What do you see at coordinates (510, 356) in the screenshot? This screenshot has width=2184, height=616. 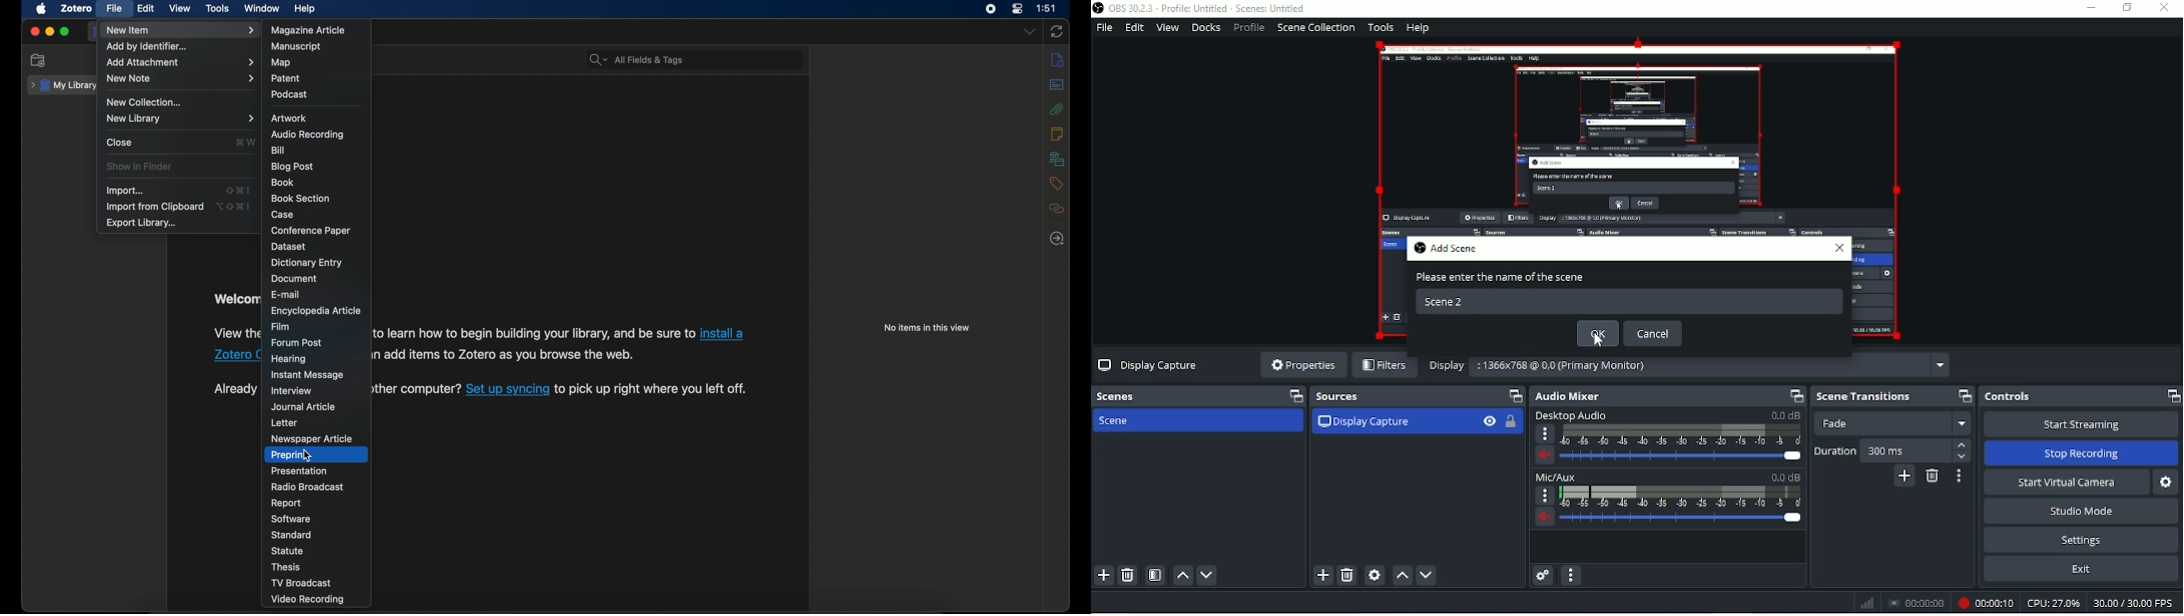 I see `add items to Zotero as you browse the web.` at bounding box center [510, 356].